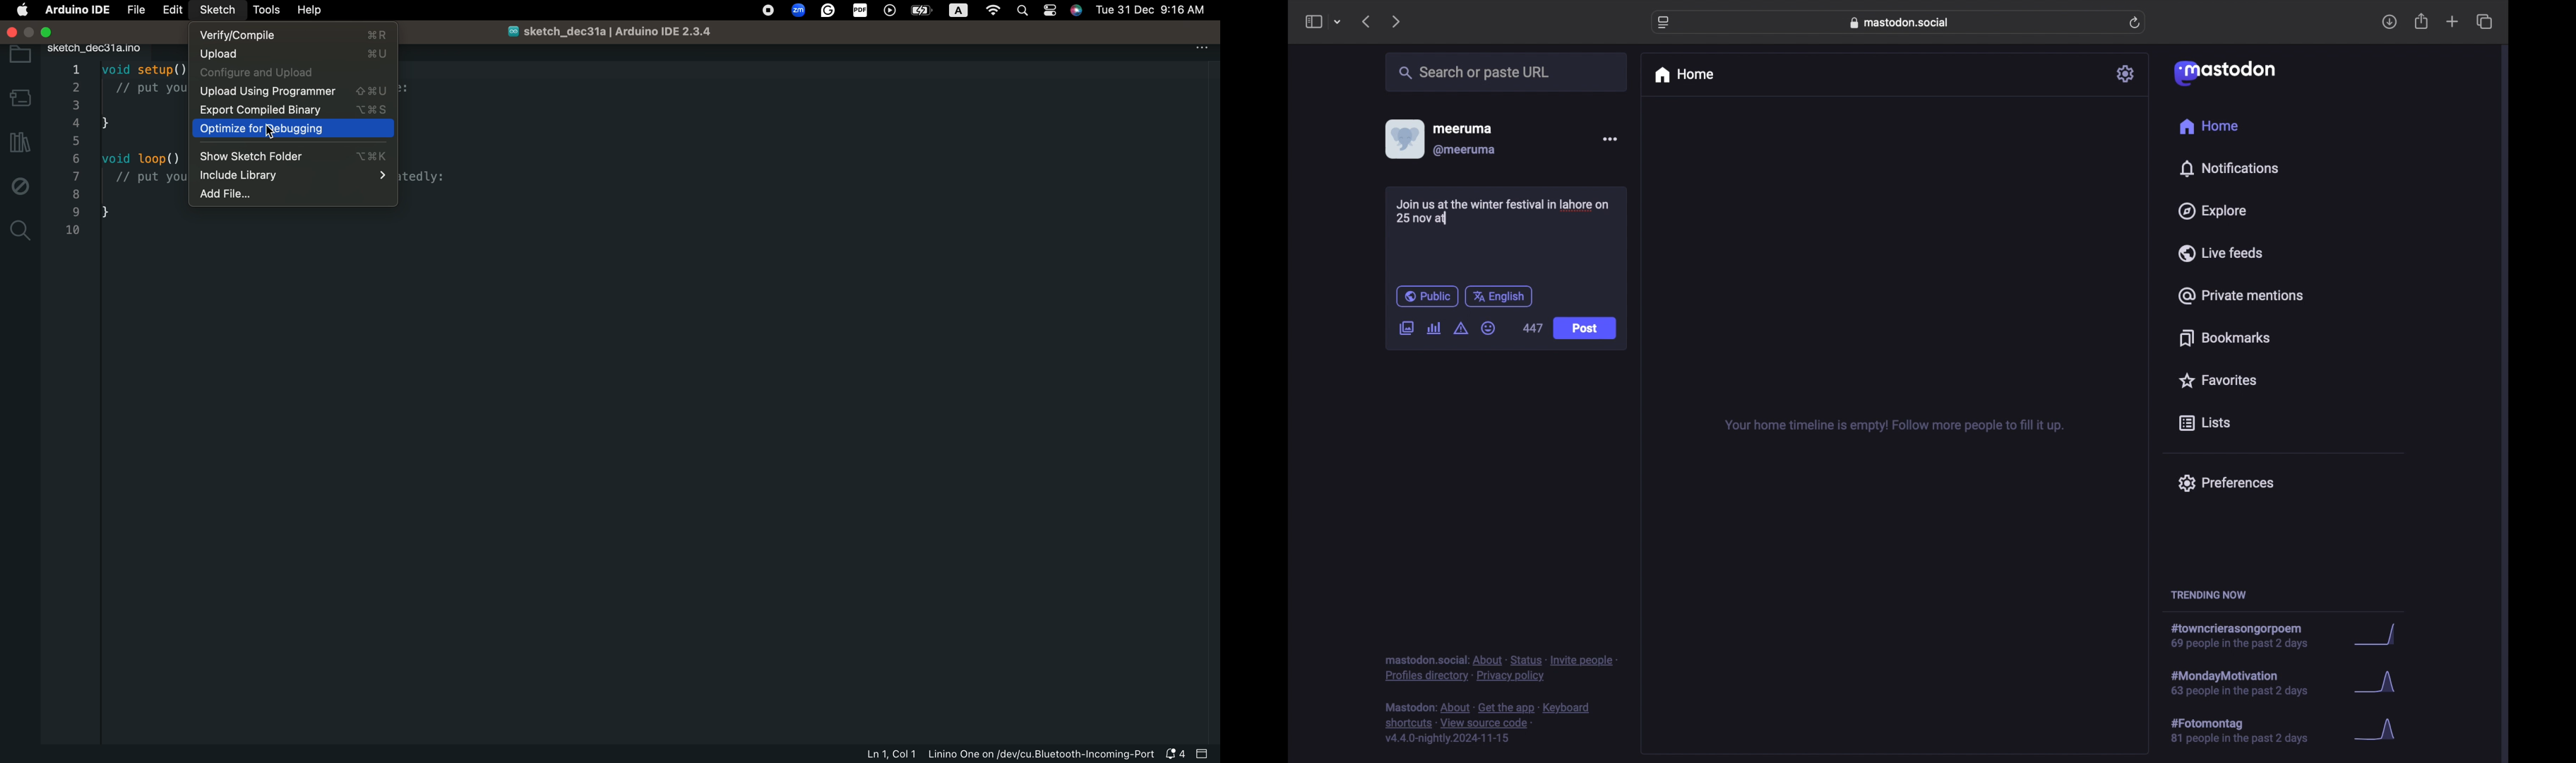  Describe the element at coordinates (1610, 139) in the screenshot. I see `more options` at that location.